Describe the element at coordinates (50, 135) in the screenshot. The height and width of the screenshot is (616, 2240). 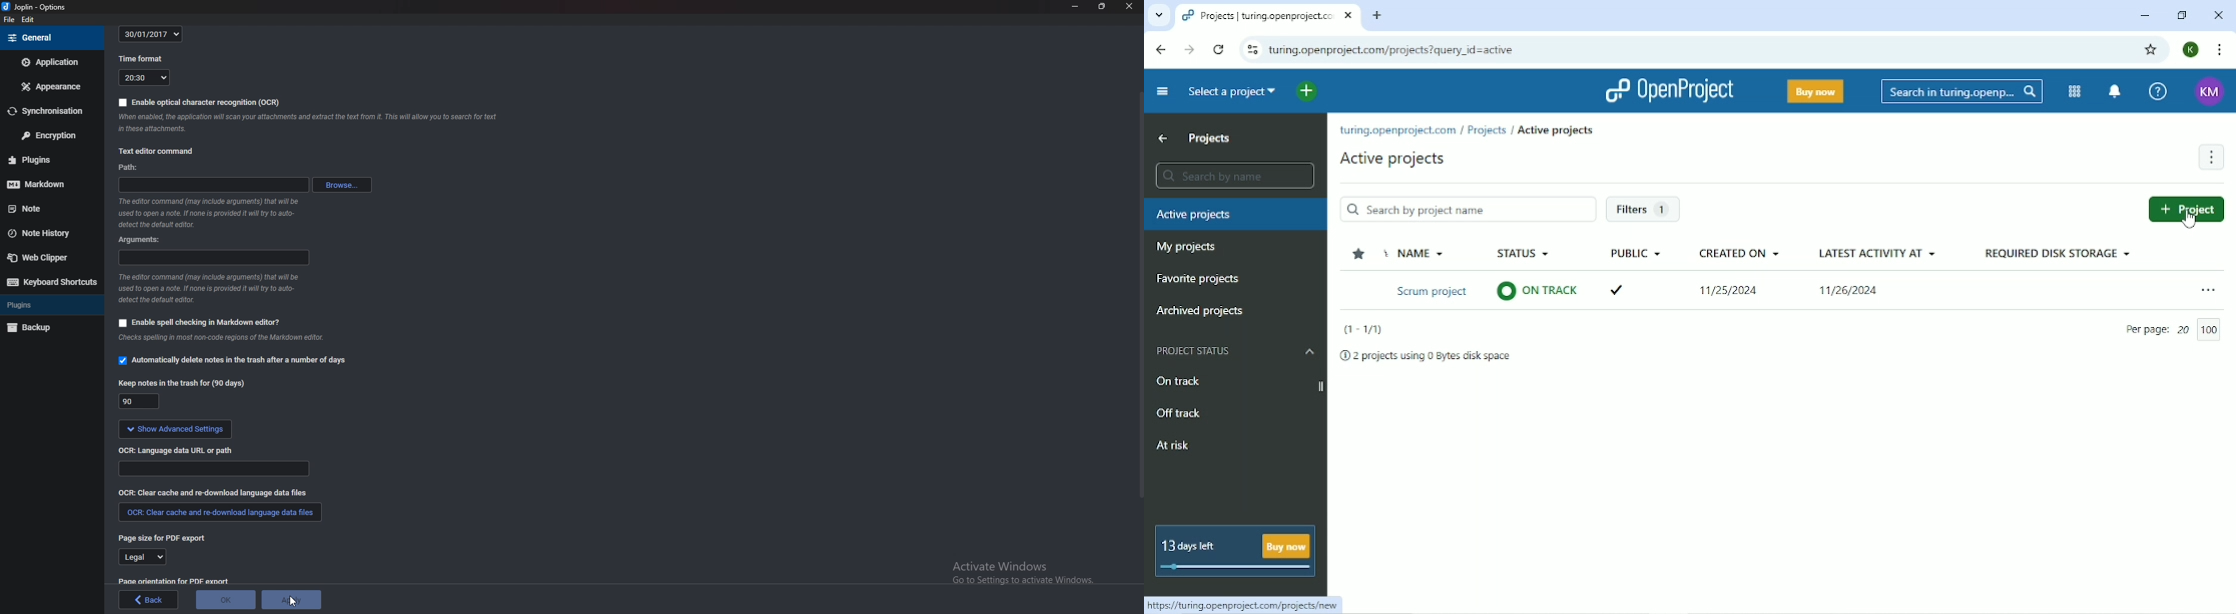
I see `Encryption` at that location.